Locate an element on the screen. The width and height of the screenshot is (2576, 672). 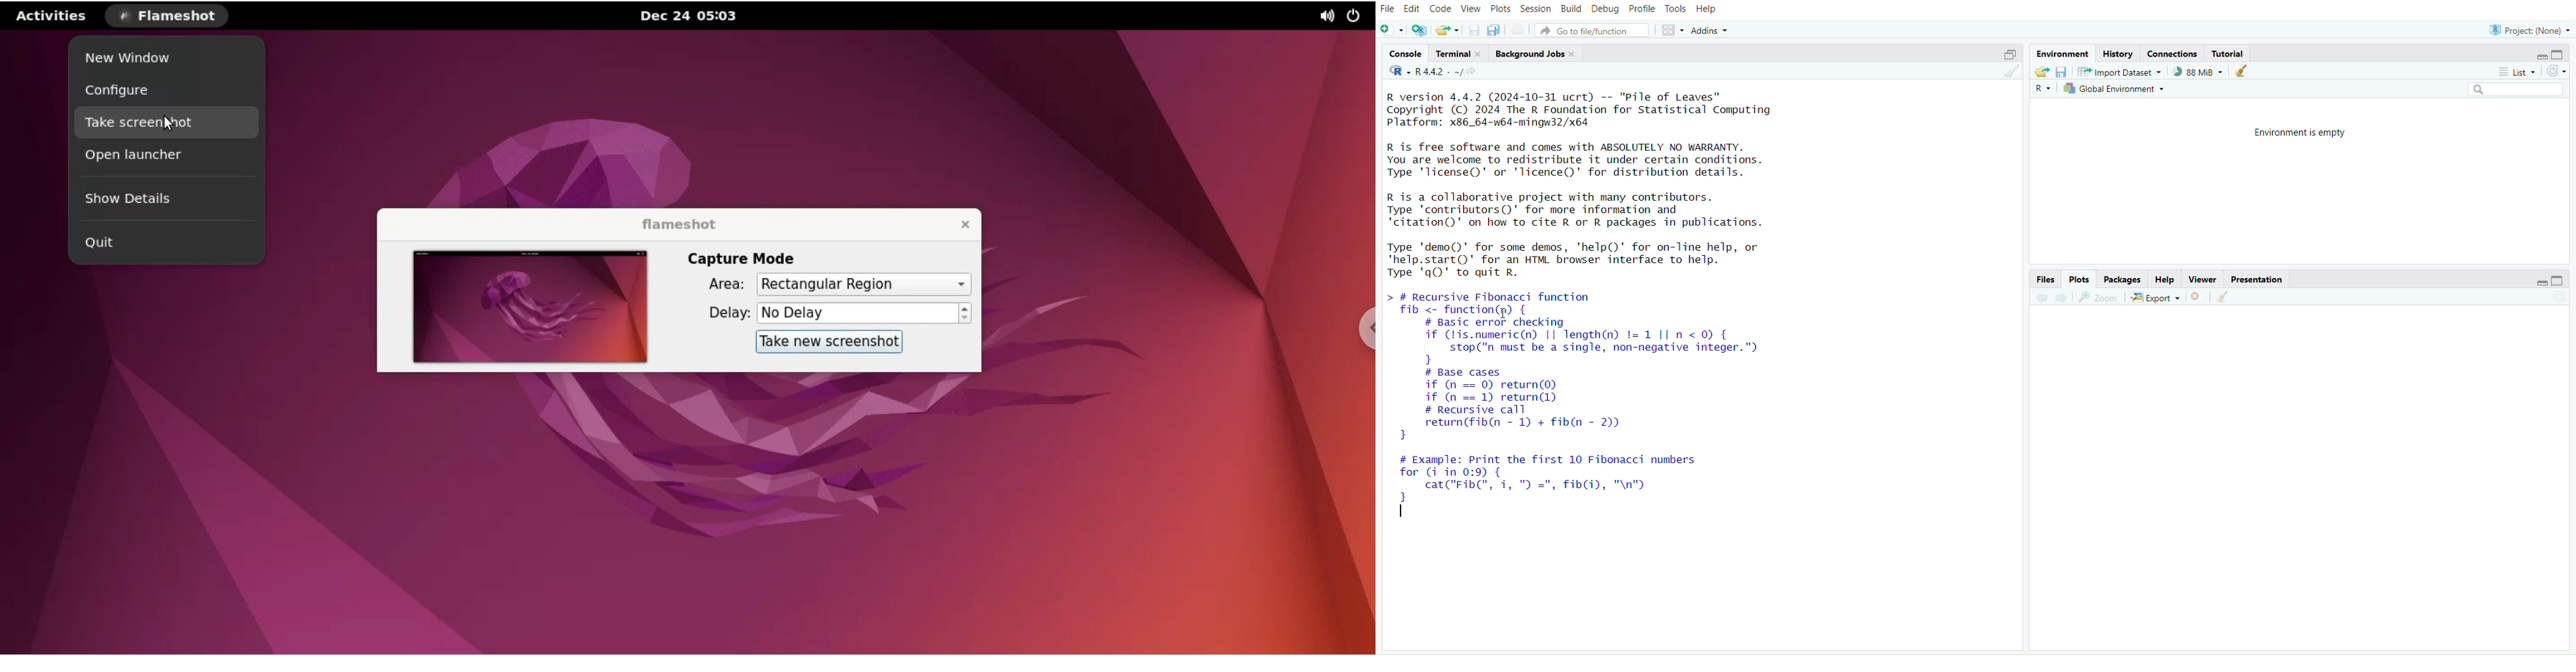
collapse is located at coordinates (2561, 54).